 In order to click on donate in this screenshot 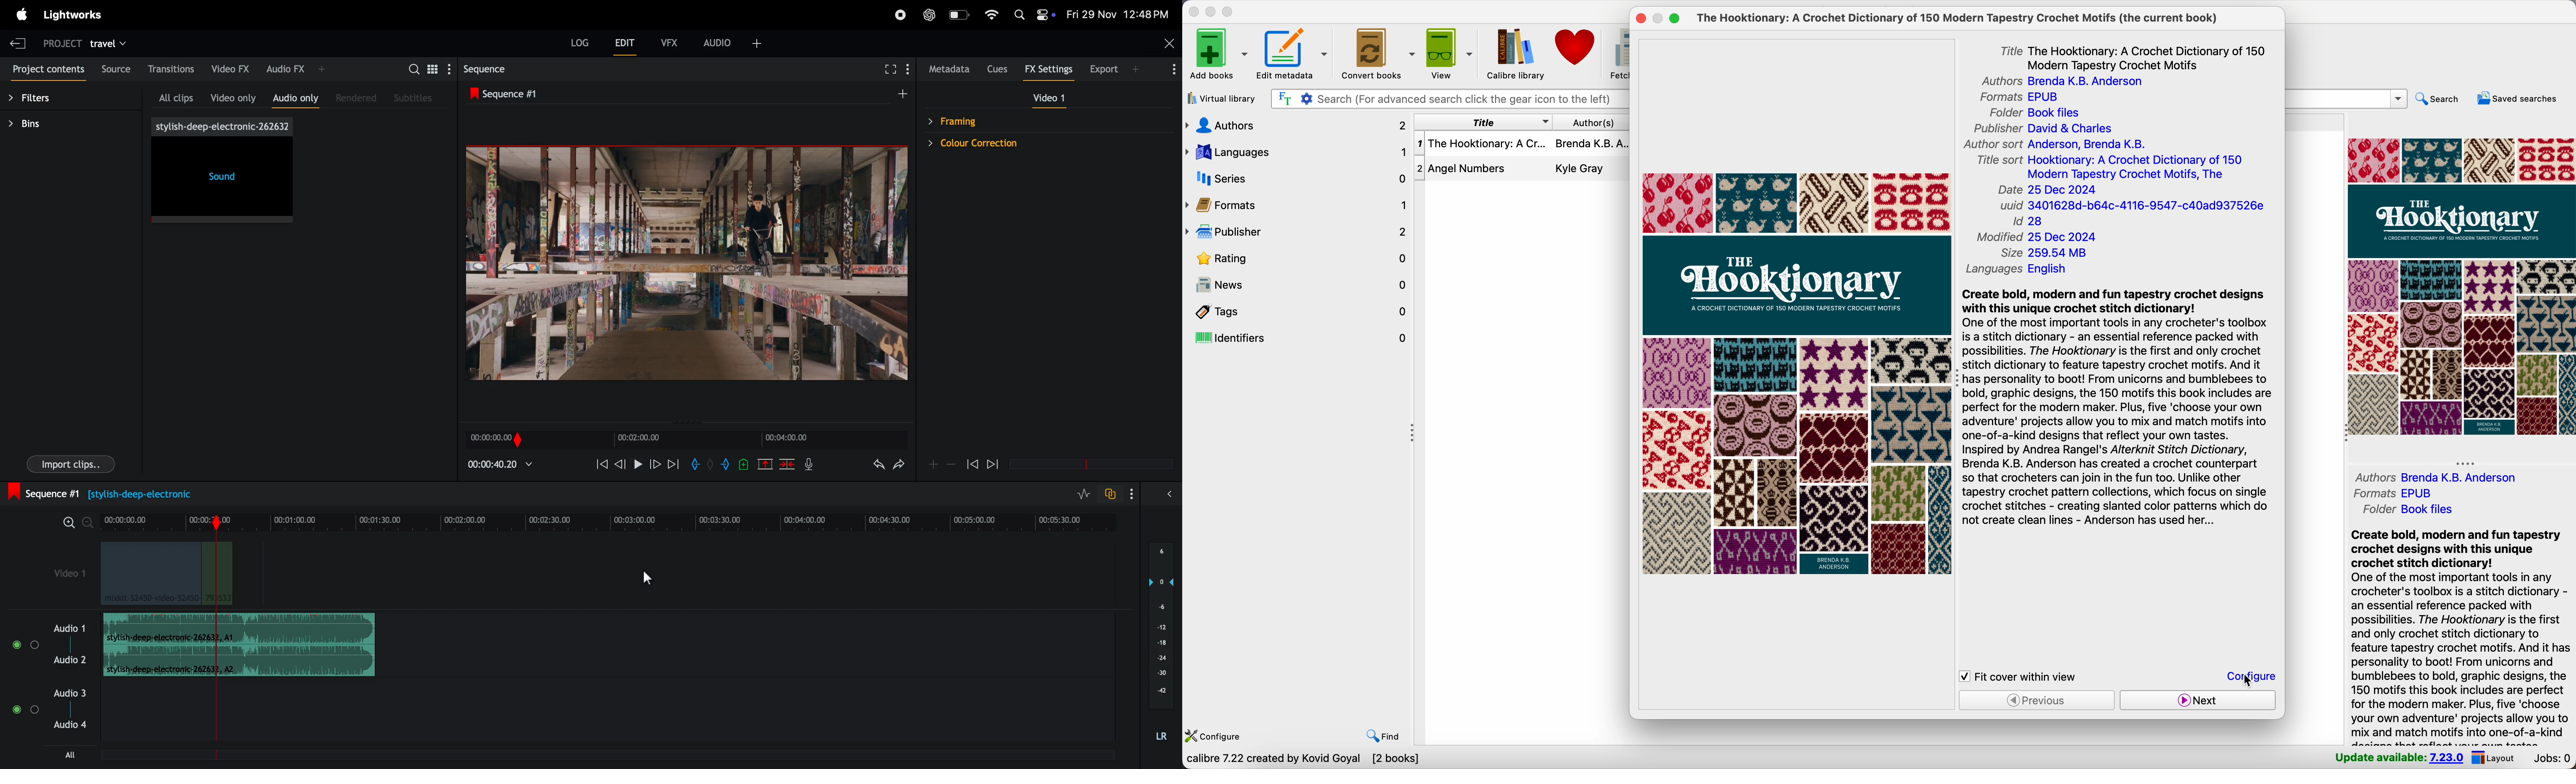, I will do `click(1577, 48)`.